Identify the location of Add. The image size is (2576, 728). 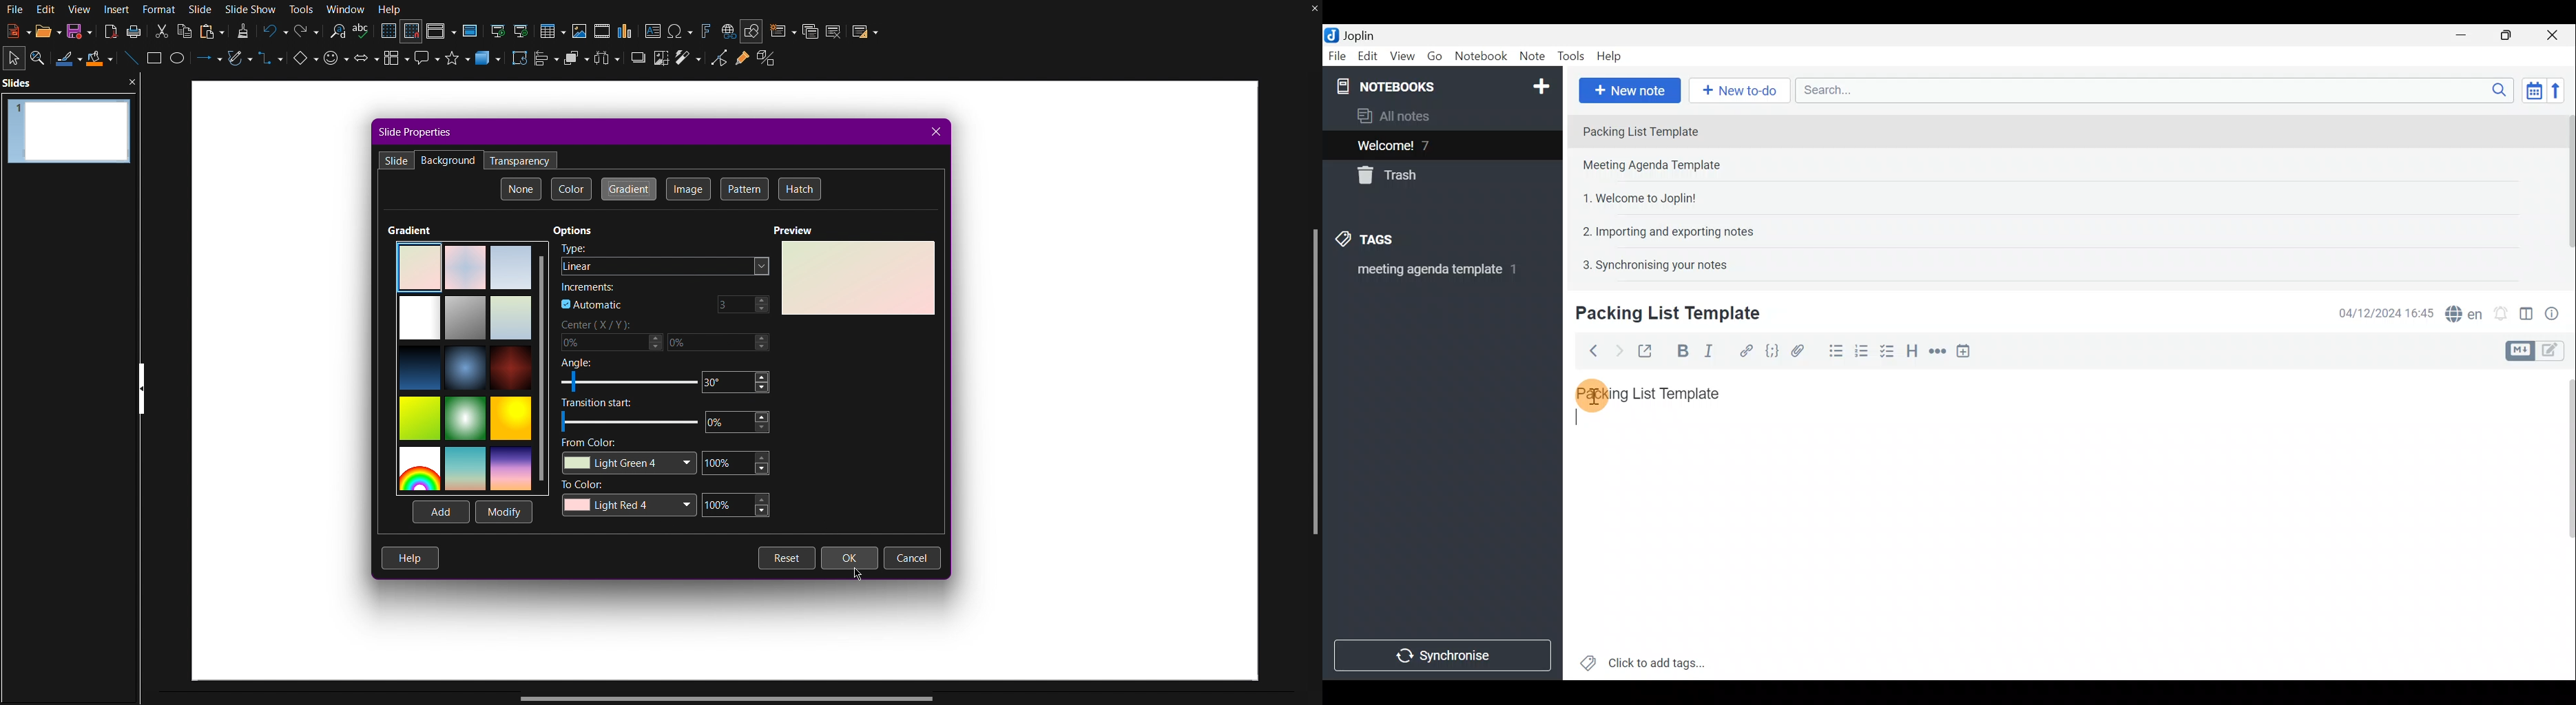
(439, 511).